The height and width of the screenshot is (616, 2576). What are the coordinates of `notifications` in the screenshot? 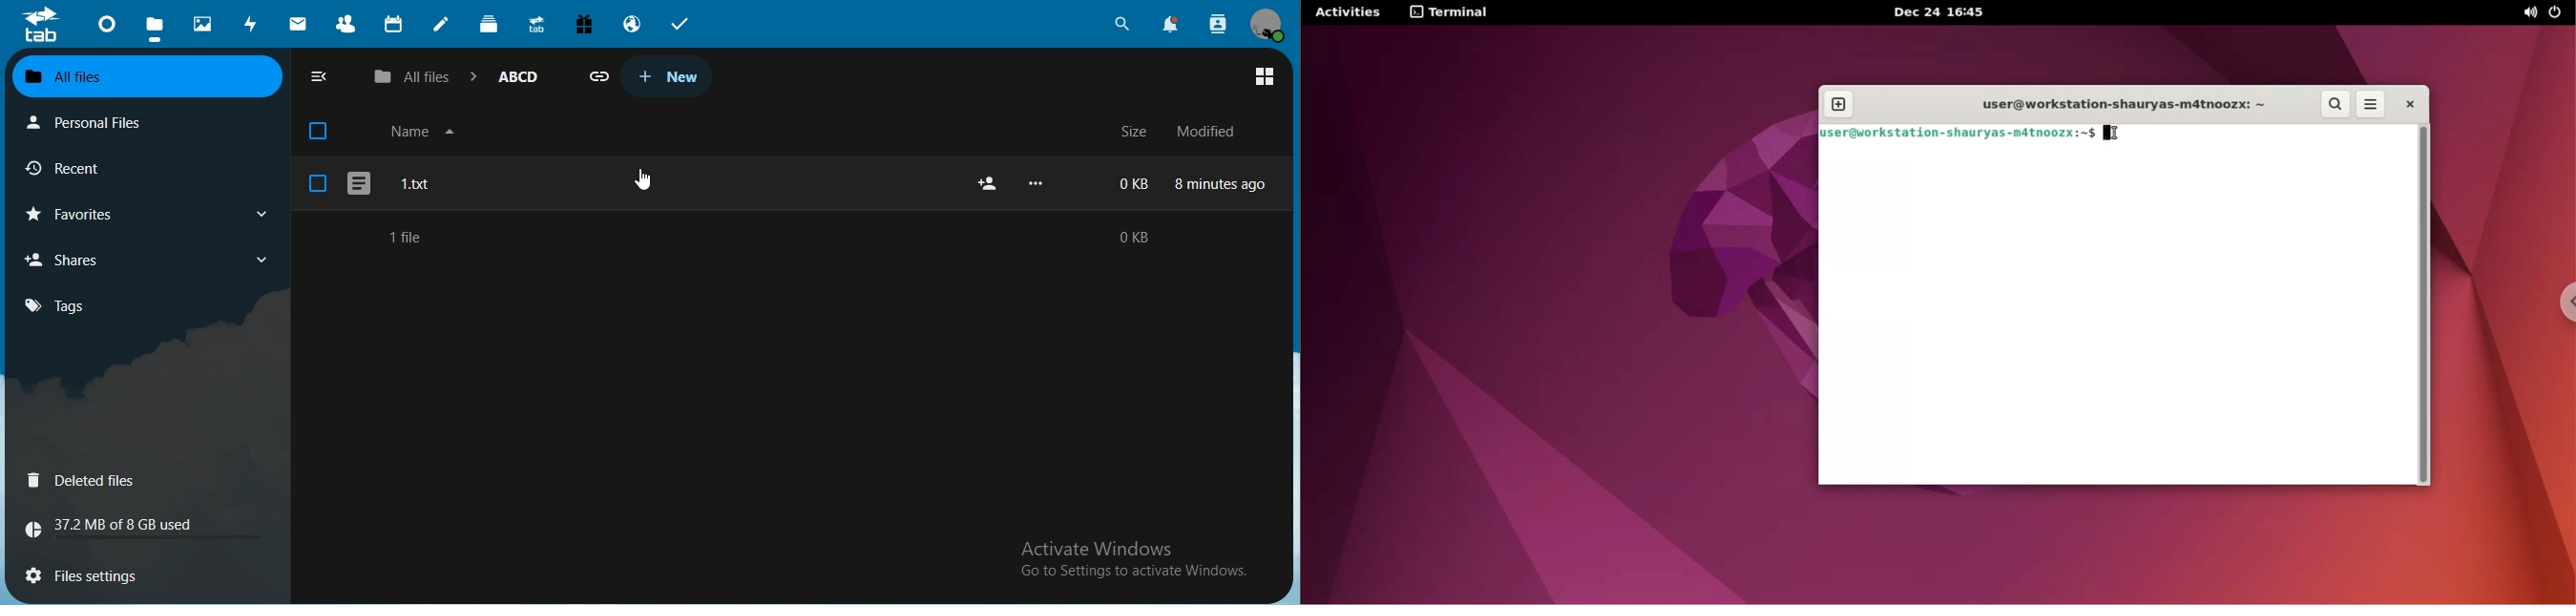 It's located at (1172, 26).